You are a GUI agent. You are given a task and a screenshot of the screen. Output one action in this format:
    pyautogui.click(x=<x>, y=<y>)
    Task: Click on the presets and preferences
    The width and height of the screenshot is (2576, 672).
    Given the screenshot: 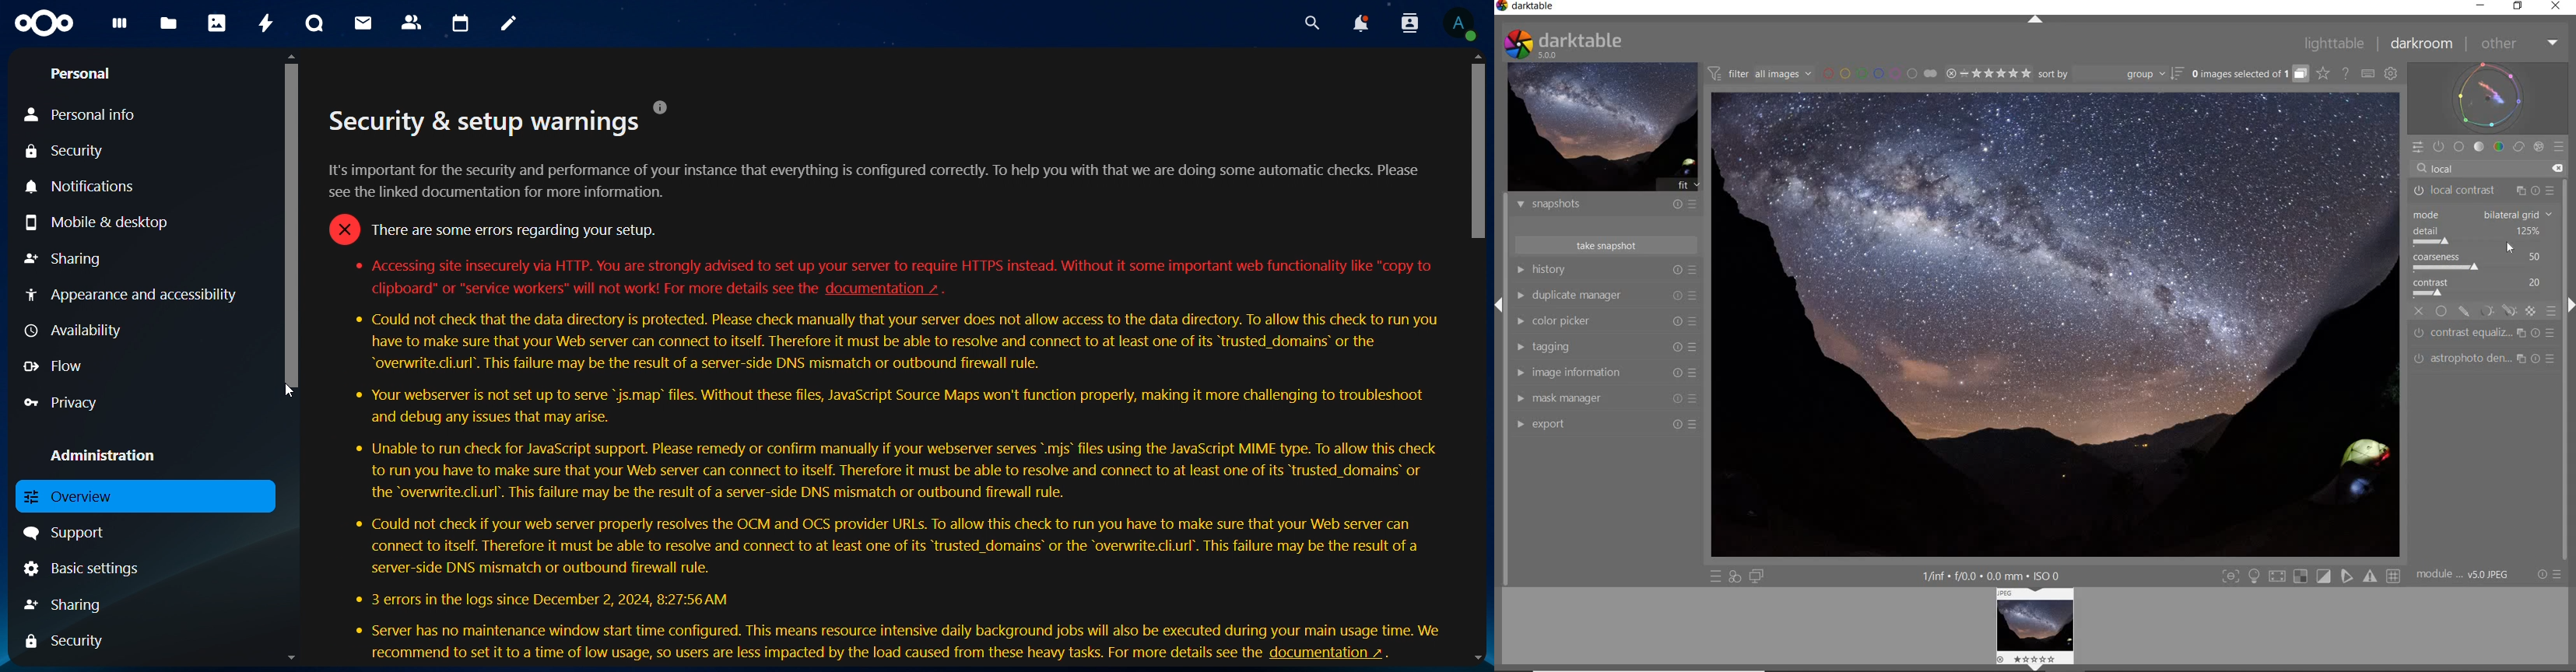 What is the action you would take?
    pyautogui.click(x=1693, y=270)
    